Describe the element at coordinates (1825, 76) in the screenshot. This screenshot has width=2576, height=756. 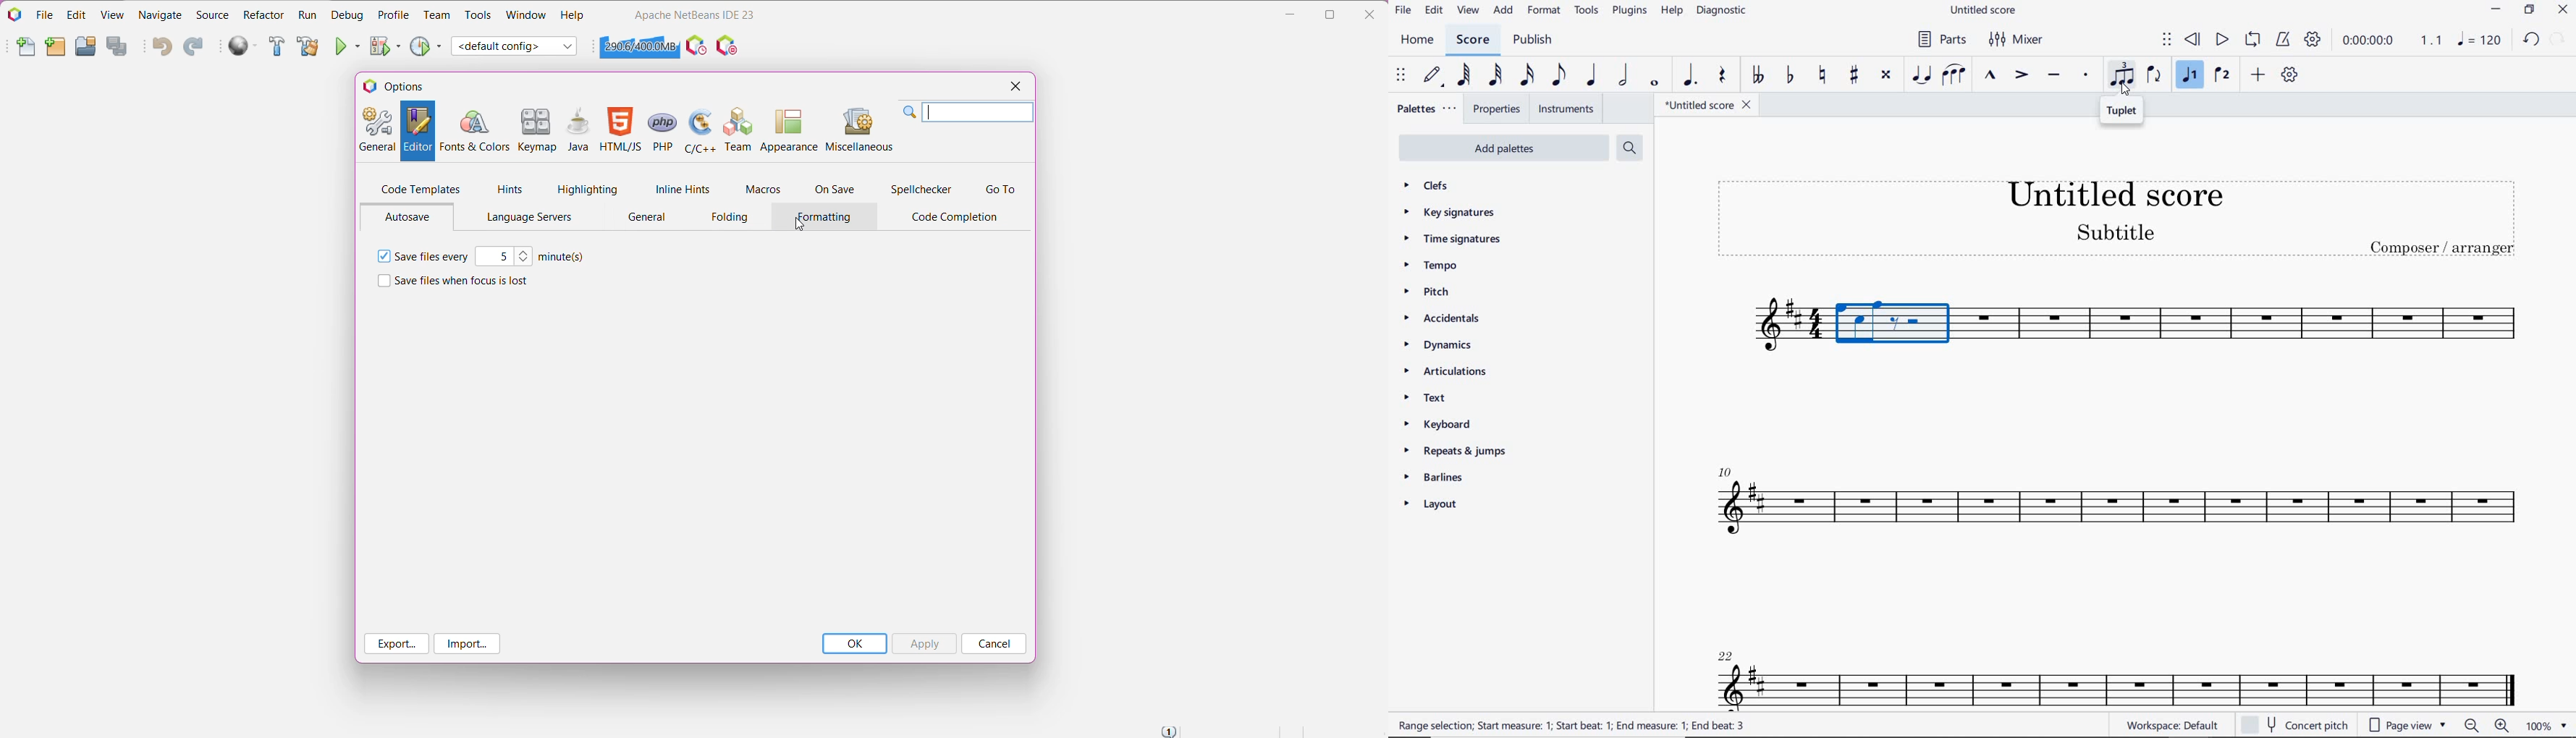
I see `TOGGLE NATURAL` at that location.